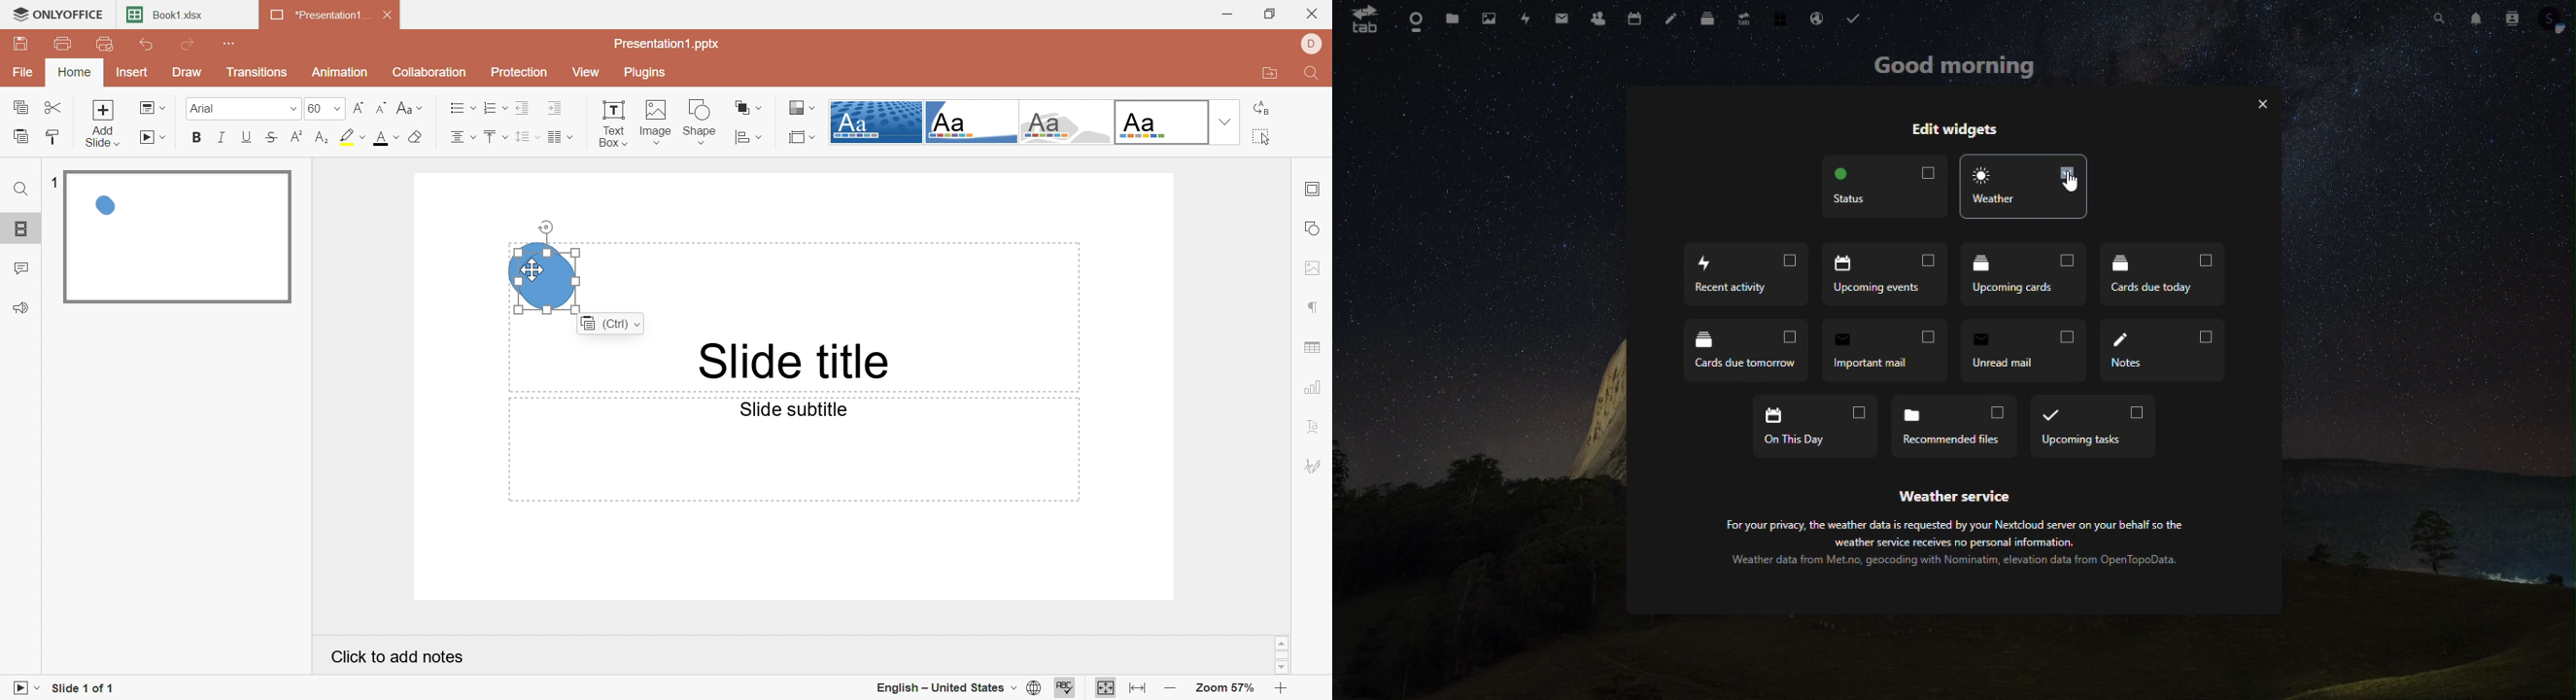  What do you see at coordinates (1962, 531) in the screenshot?
I see `weather service info` at bounding box center [1962, 531].